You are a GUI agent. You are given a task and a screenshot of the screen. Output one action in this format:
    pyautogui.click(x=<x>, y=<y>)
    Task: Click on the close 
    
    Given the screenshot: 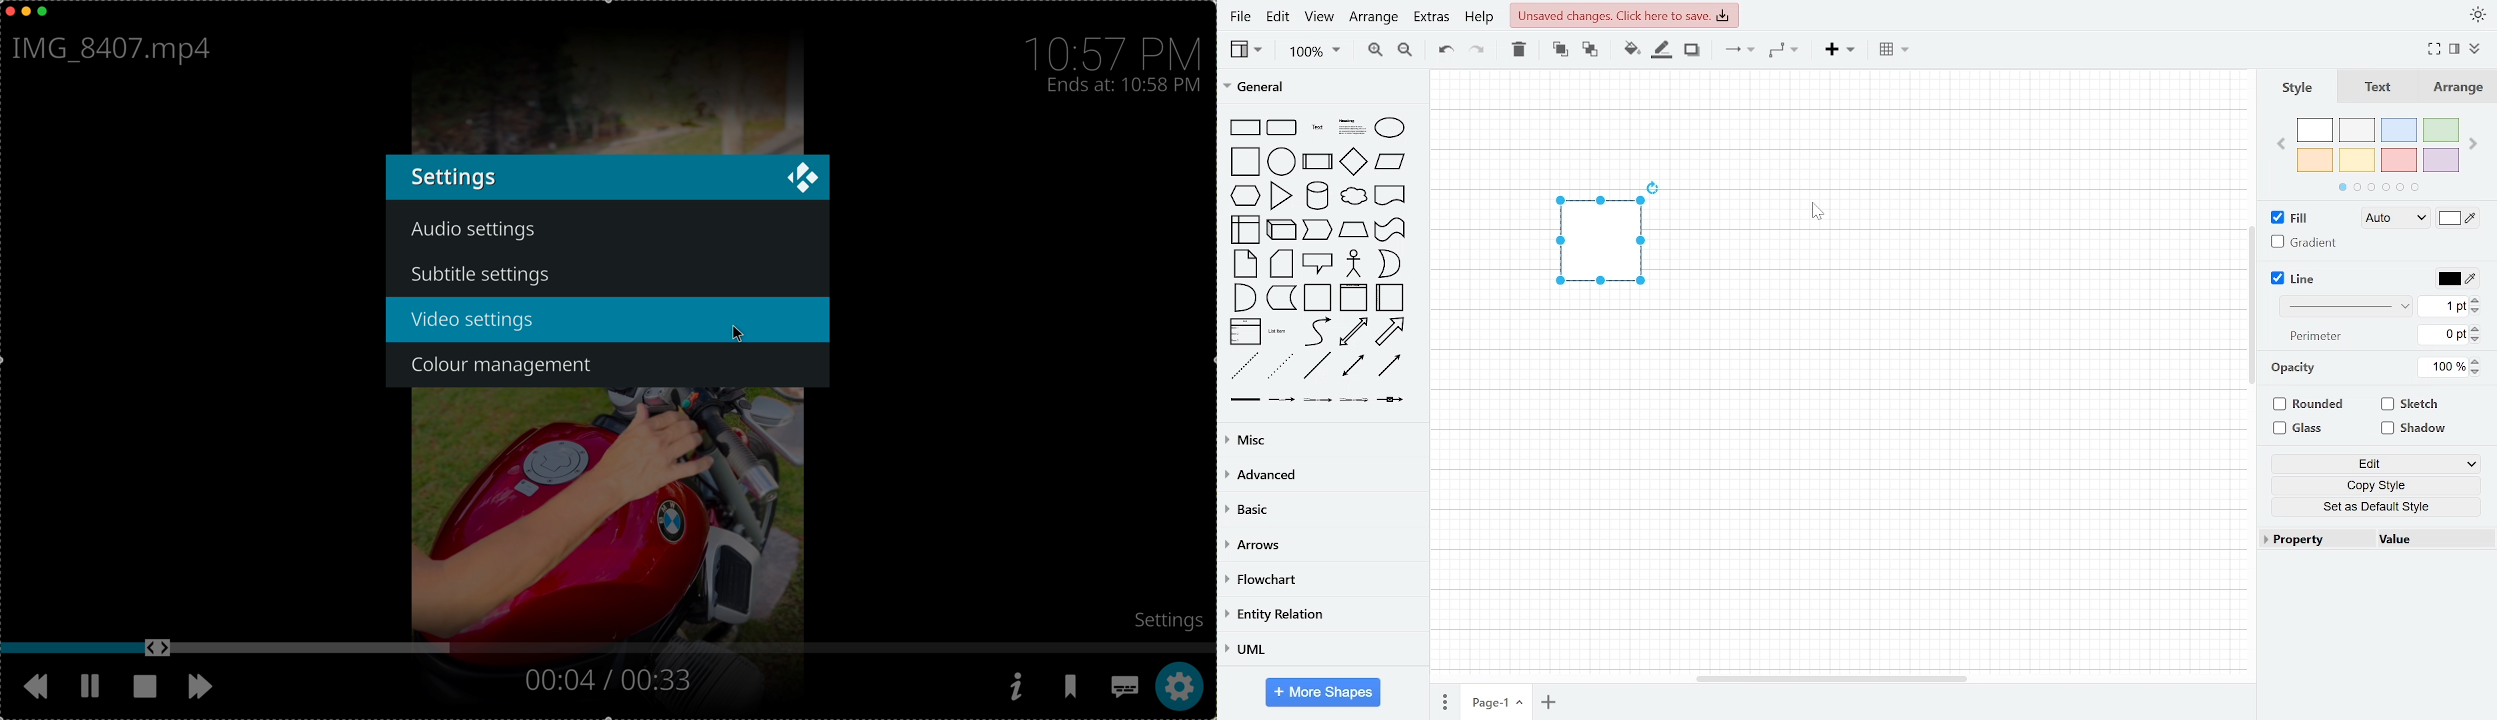 What is the action you would take?
    pyautogui.click(x=8, y=10)
    